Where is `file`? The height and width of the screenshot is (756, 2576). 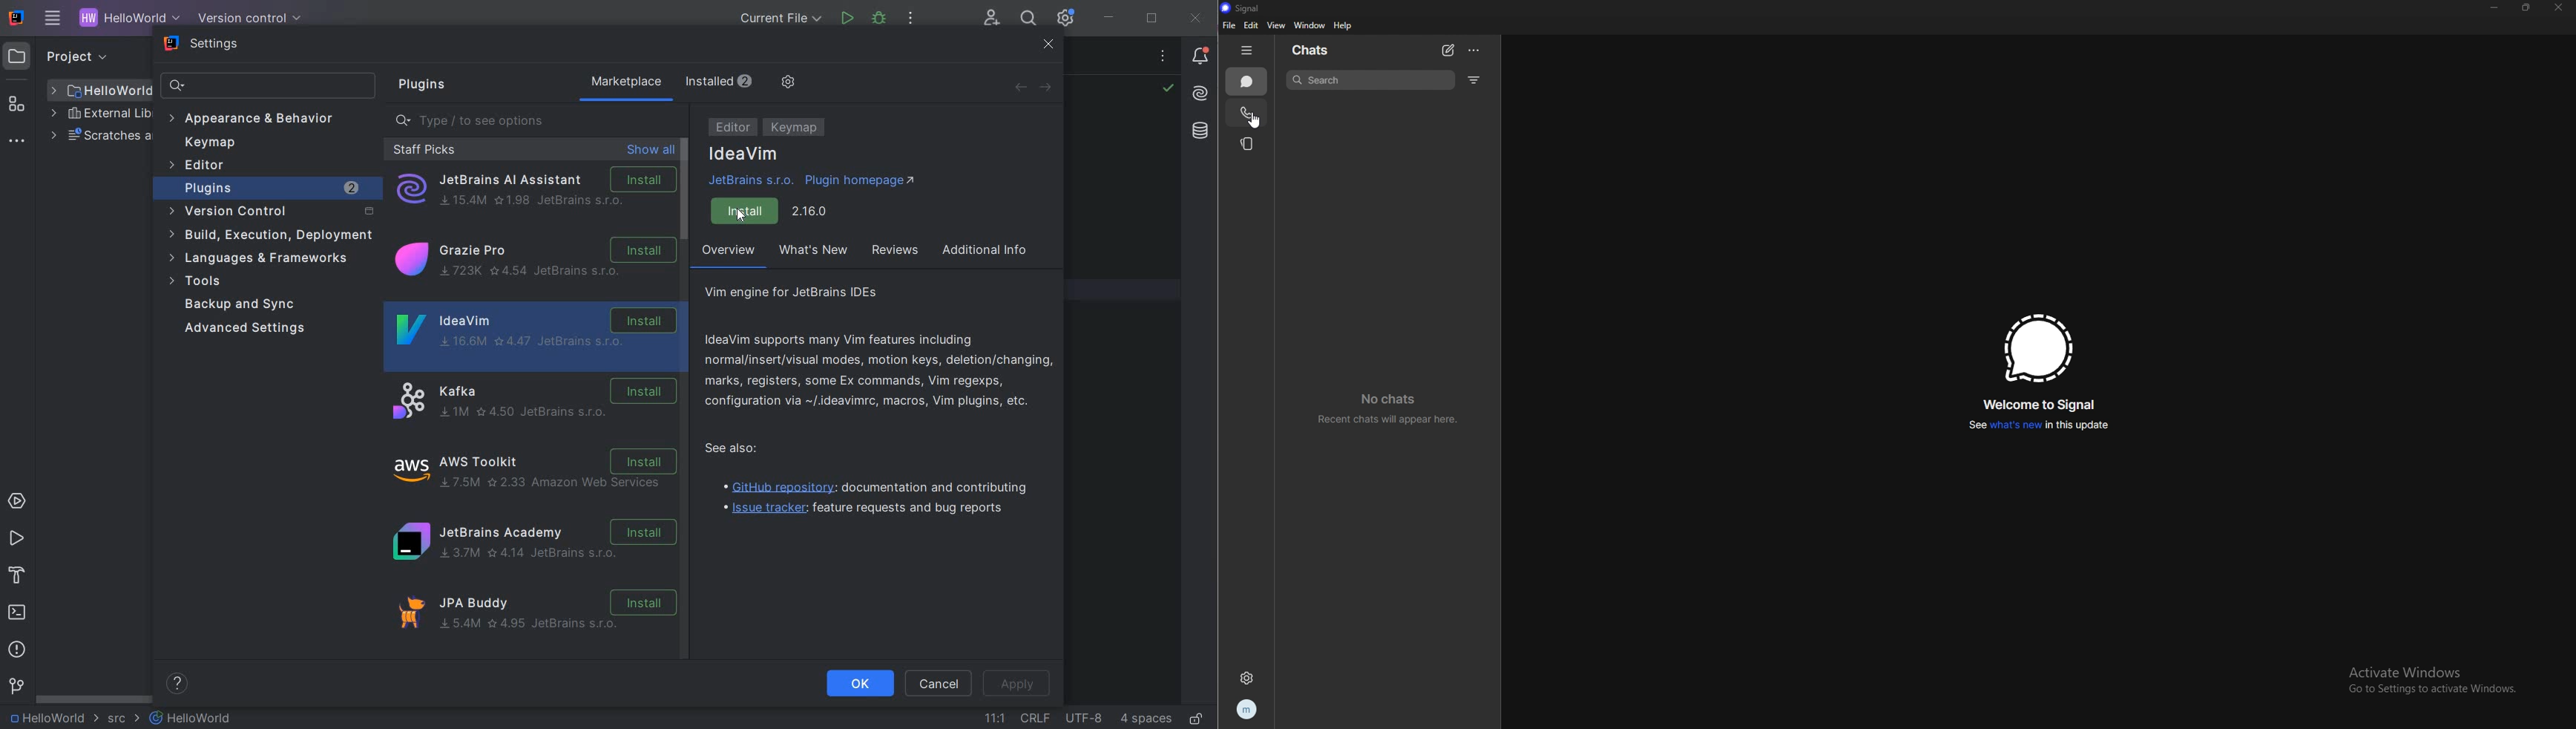 file is located at coordinates (1230, 25).